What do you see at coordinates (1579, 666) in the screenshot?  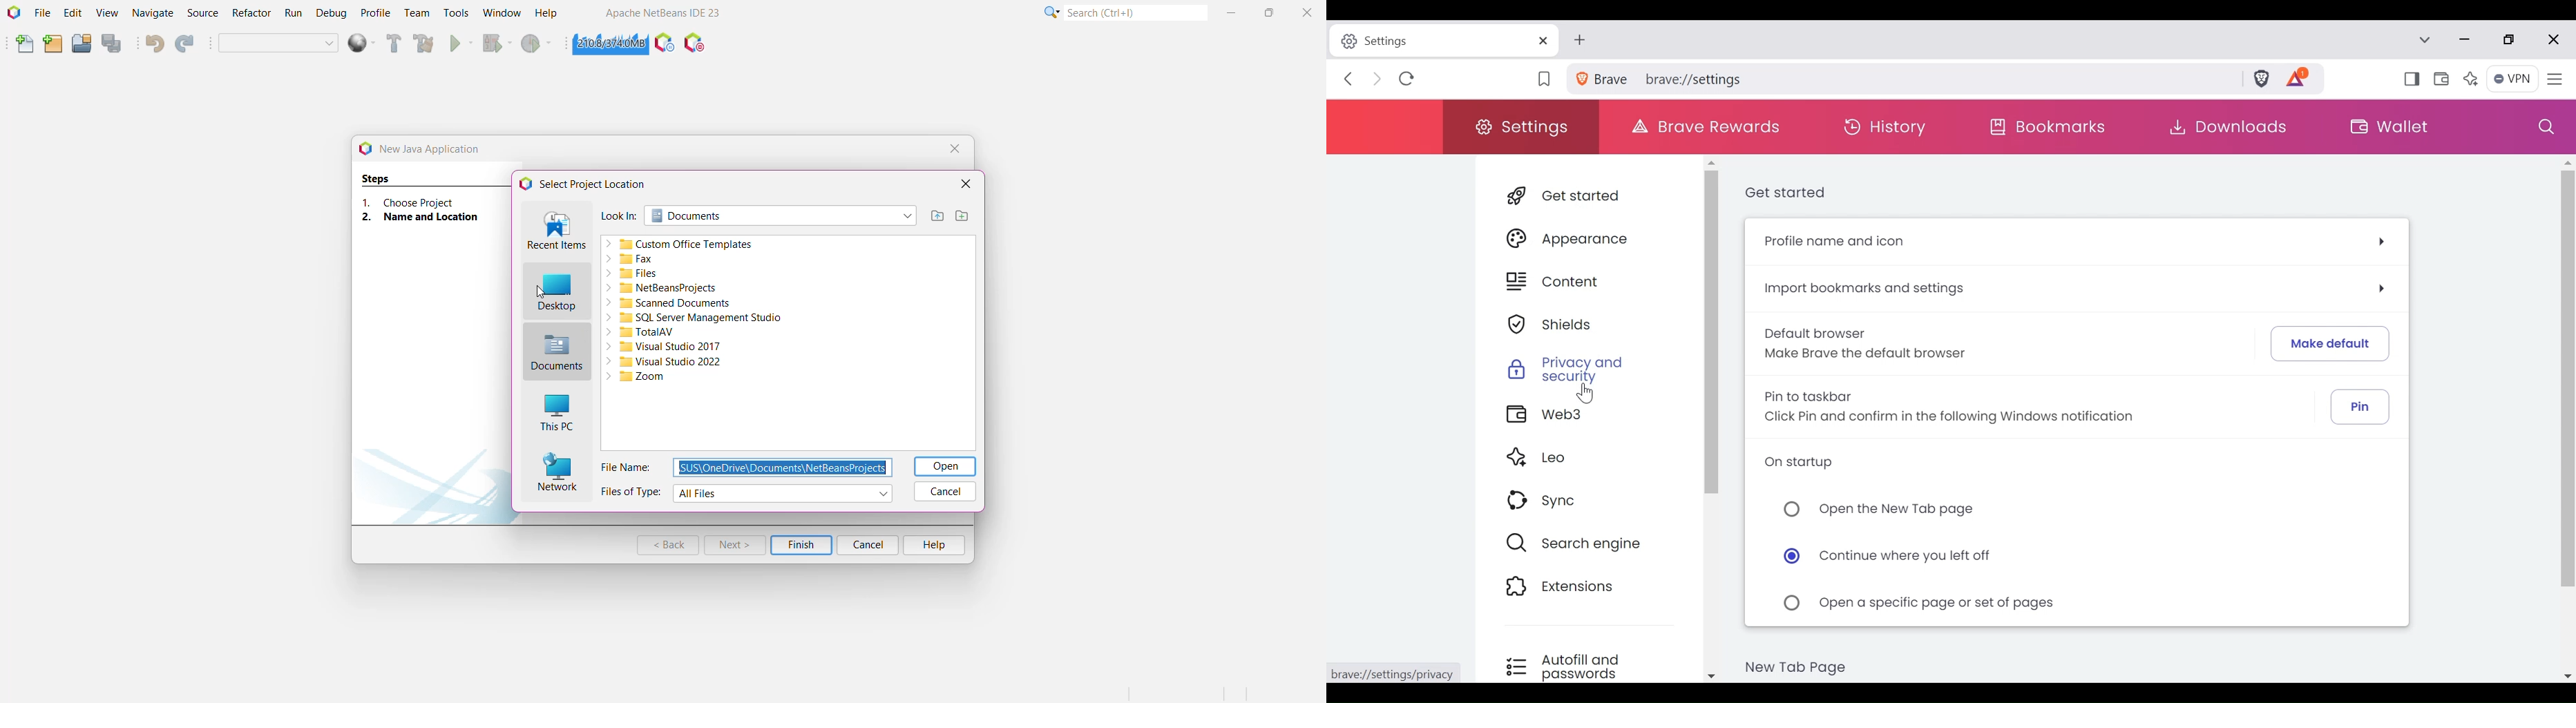 I see `Autofill and passwords` at bounding box center [1579, 666].